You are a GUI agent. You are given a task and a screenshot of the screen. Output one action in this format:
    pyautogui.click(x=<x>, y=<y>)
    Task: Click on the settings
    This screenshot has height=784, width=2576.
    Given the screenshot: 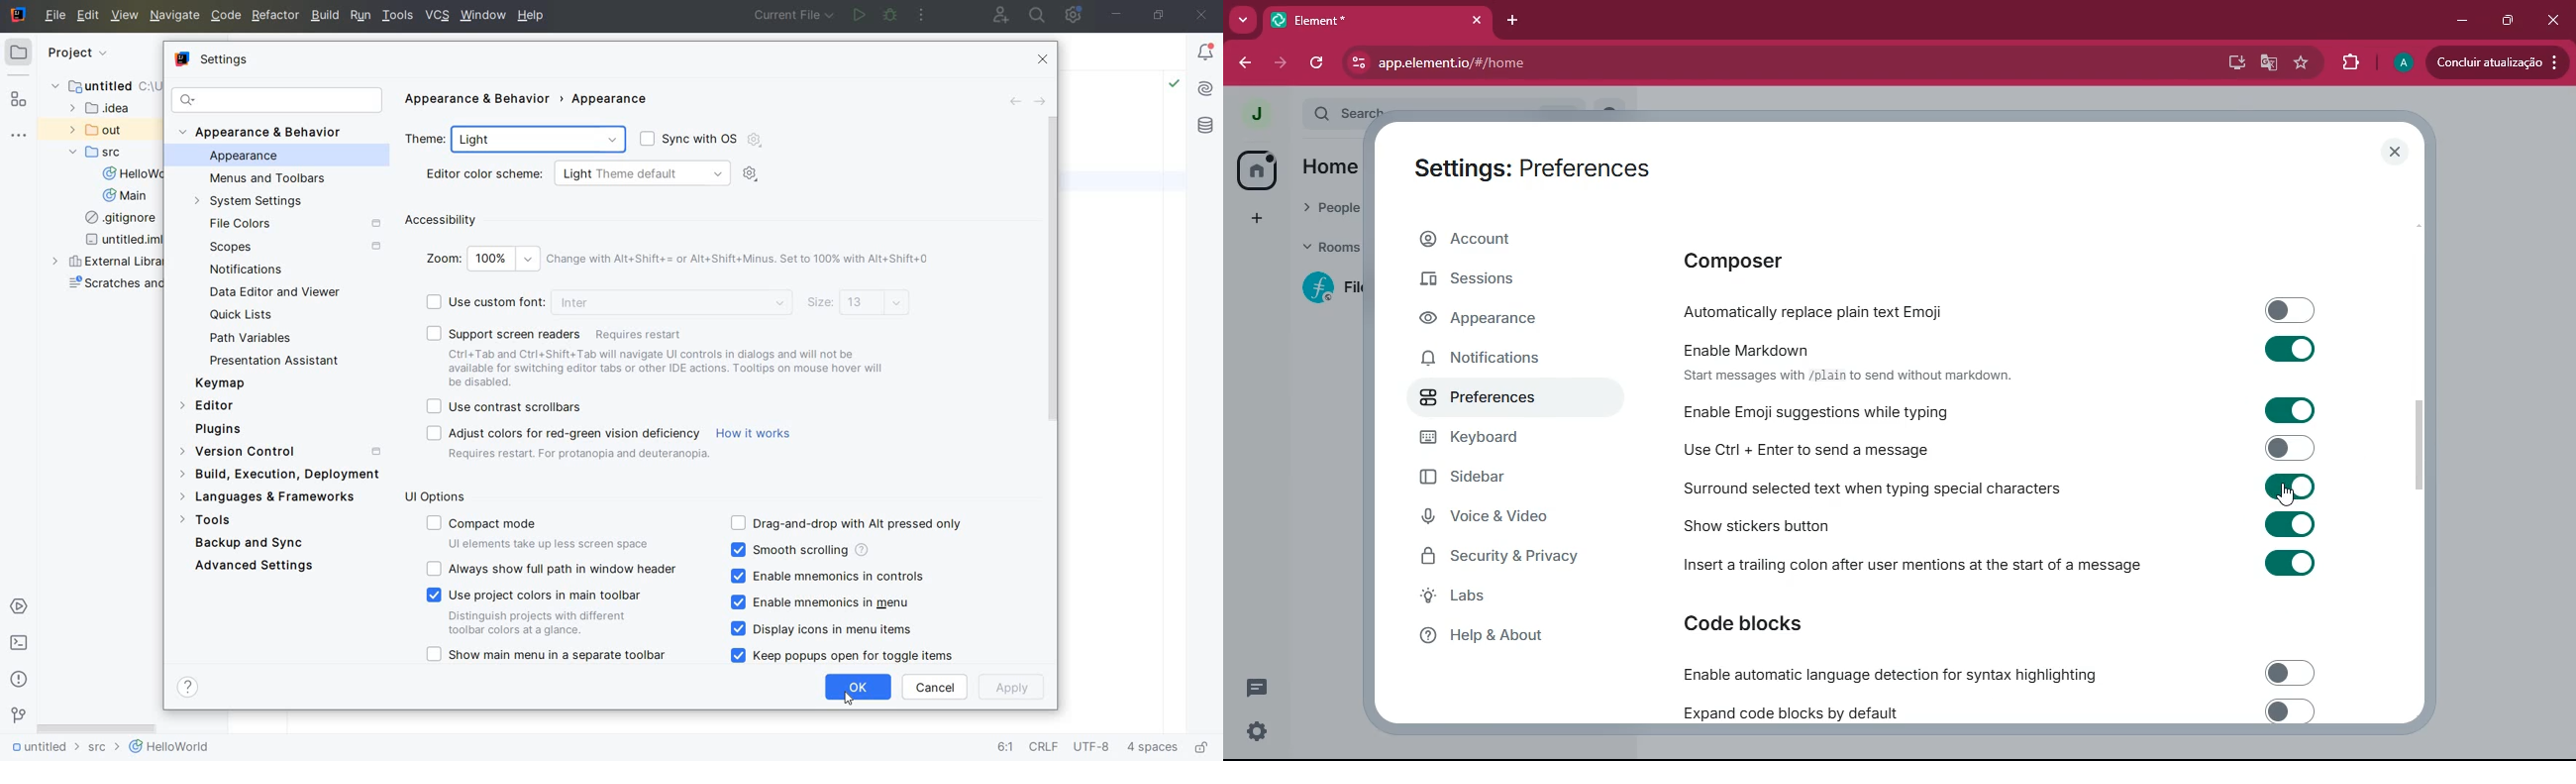 What is the action you would take?
    pyautogui.click(x=1252, y=731)
    